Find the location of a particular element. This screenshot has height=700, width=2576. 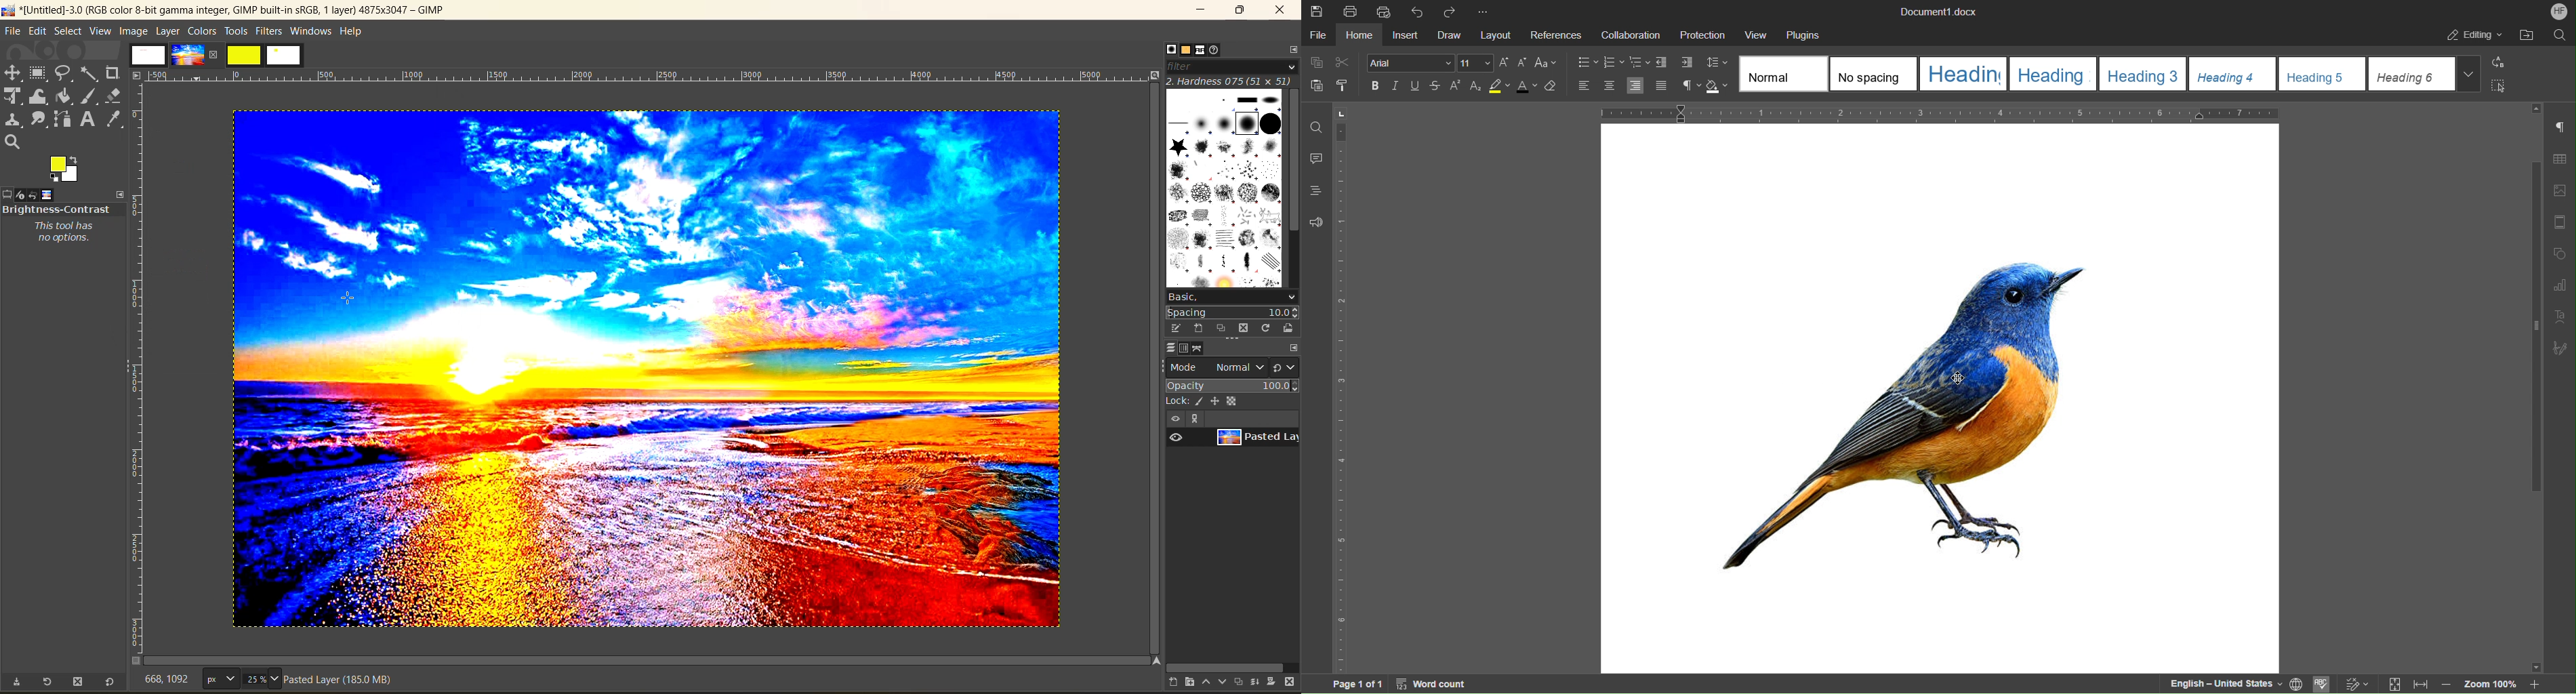

Cut is located at coordinates (1343, 62).